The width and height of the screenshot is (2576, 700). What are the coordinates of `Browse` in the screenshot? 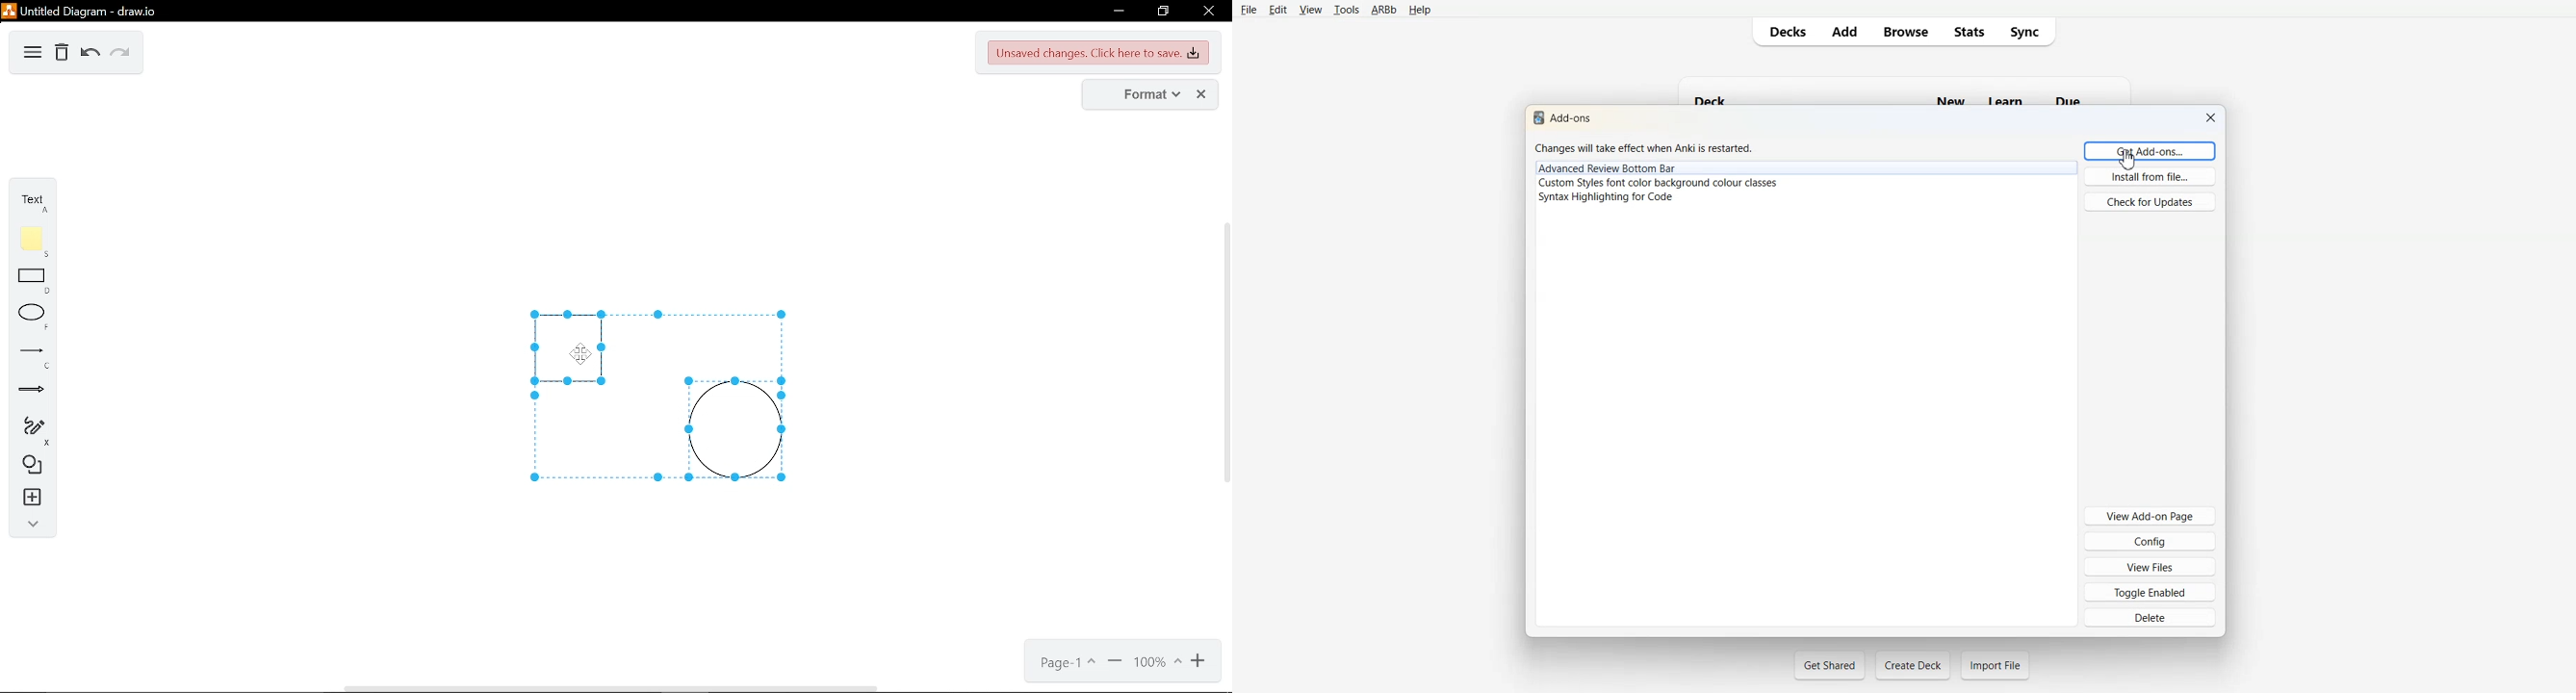 It's located at (1905, 32).